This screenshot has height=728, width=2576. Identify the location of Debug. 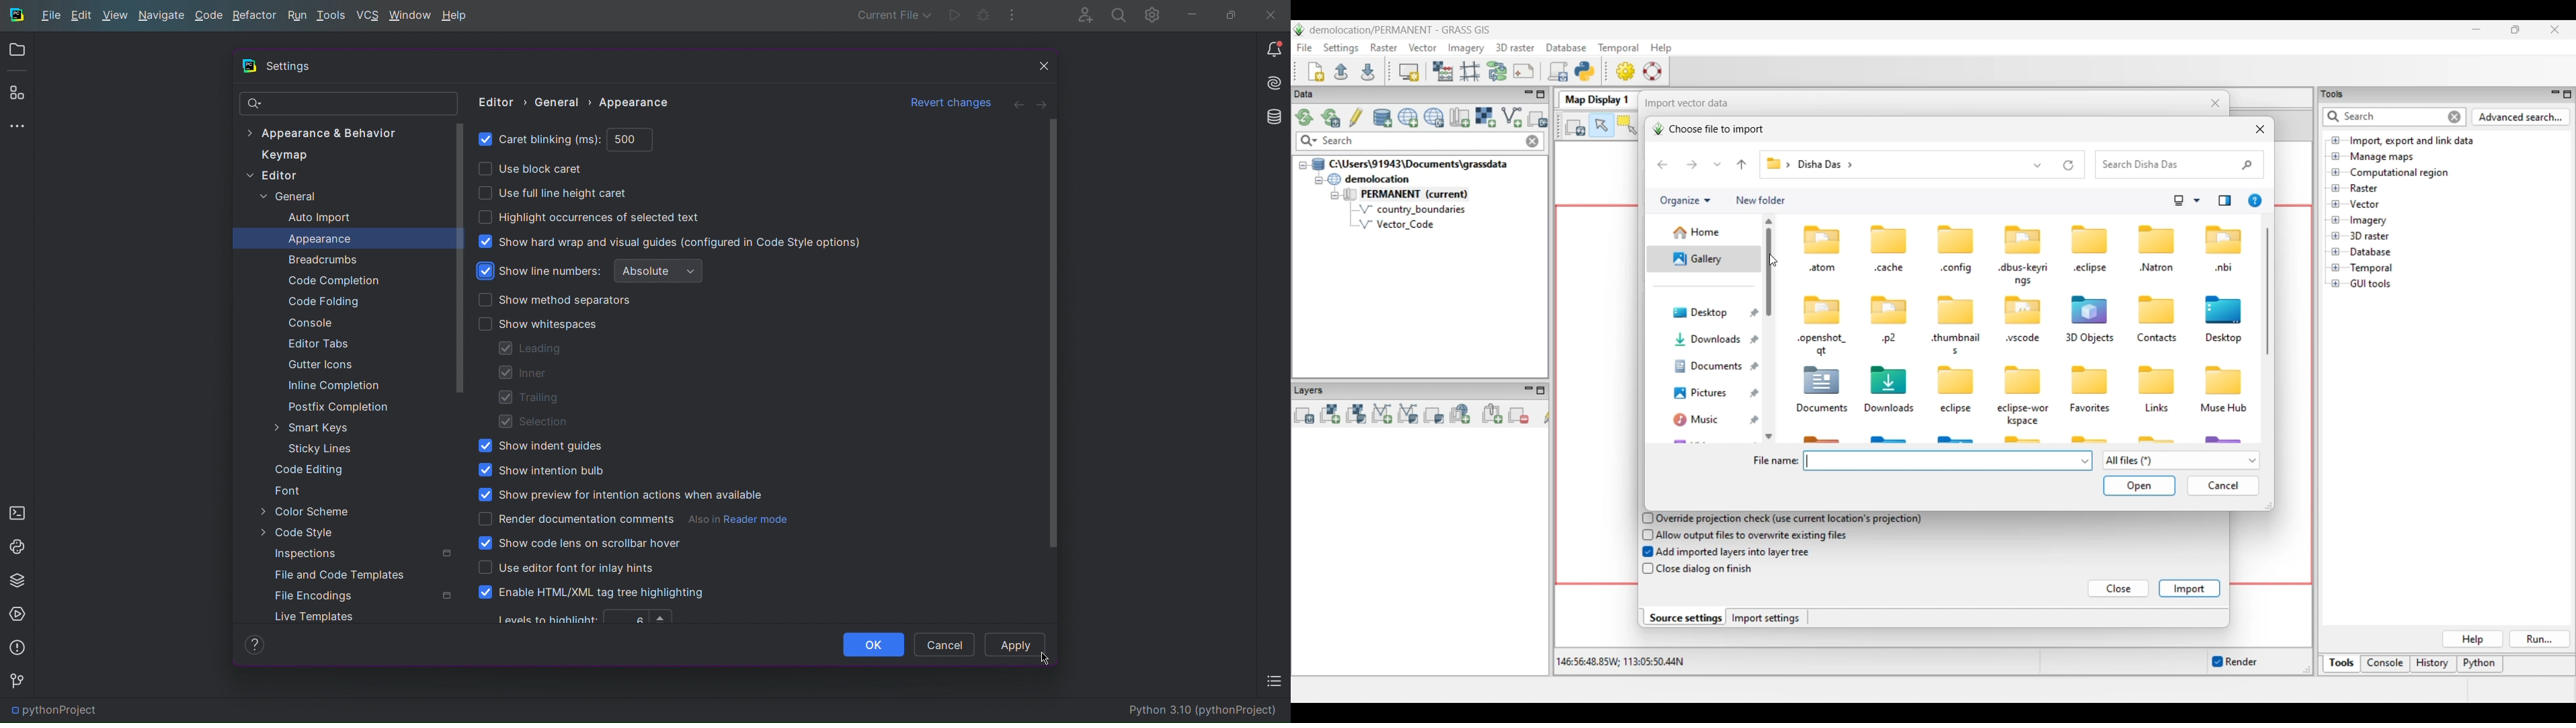
(981, 17).